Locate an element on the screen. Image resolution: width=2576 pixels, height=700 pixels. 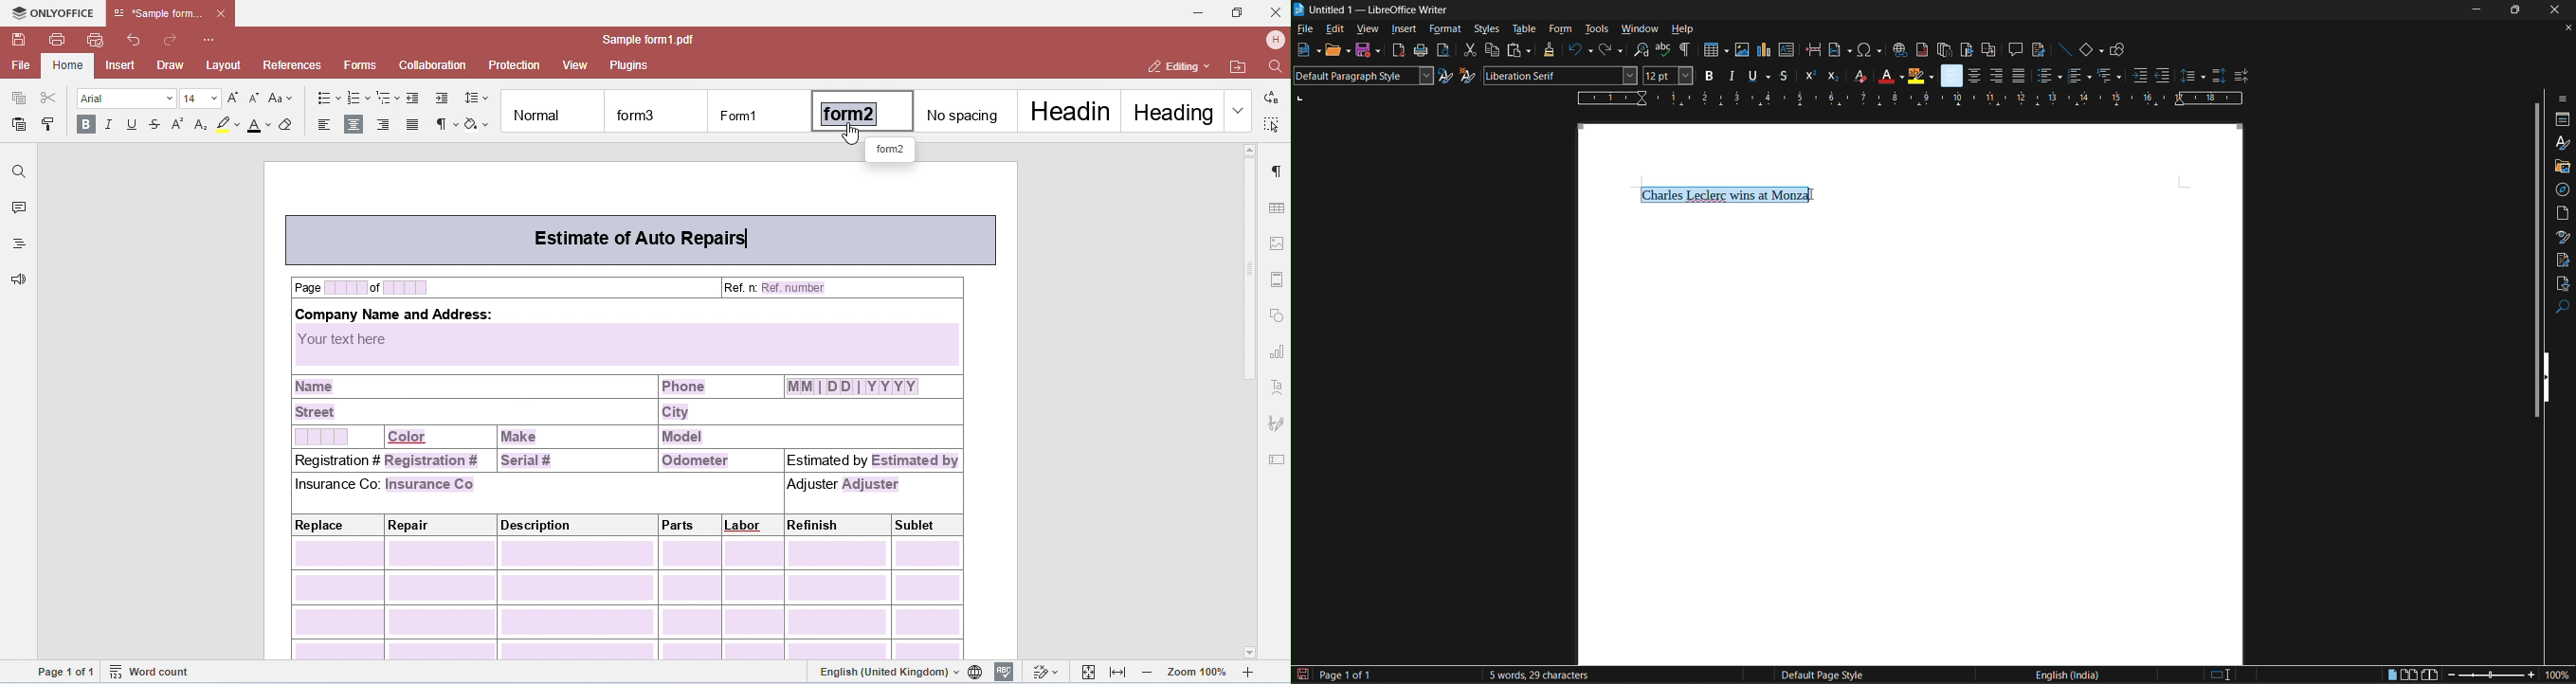
insert endnote is located at coordinates (1943, 52).